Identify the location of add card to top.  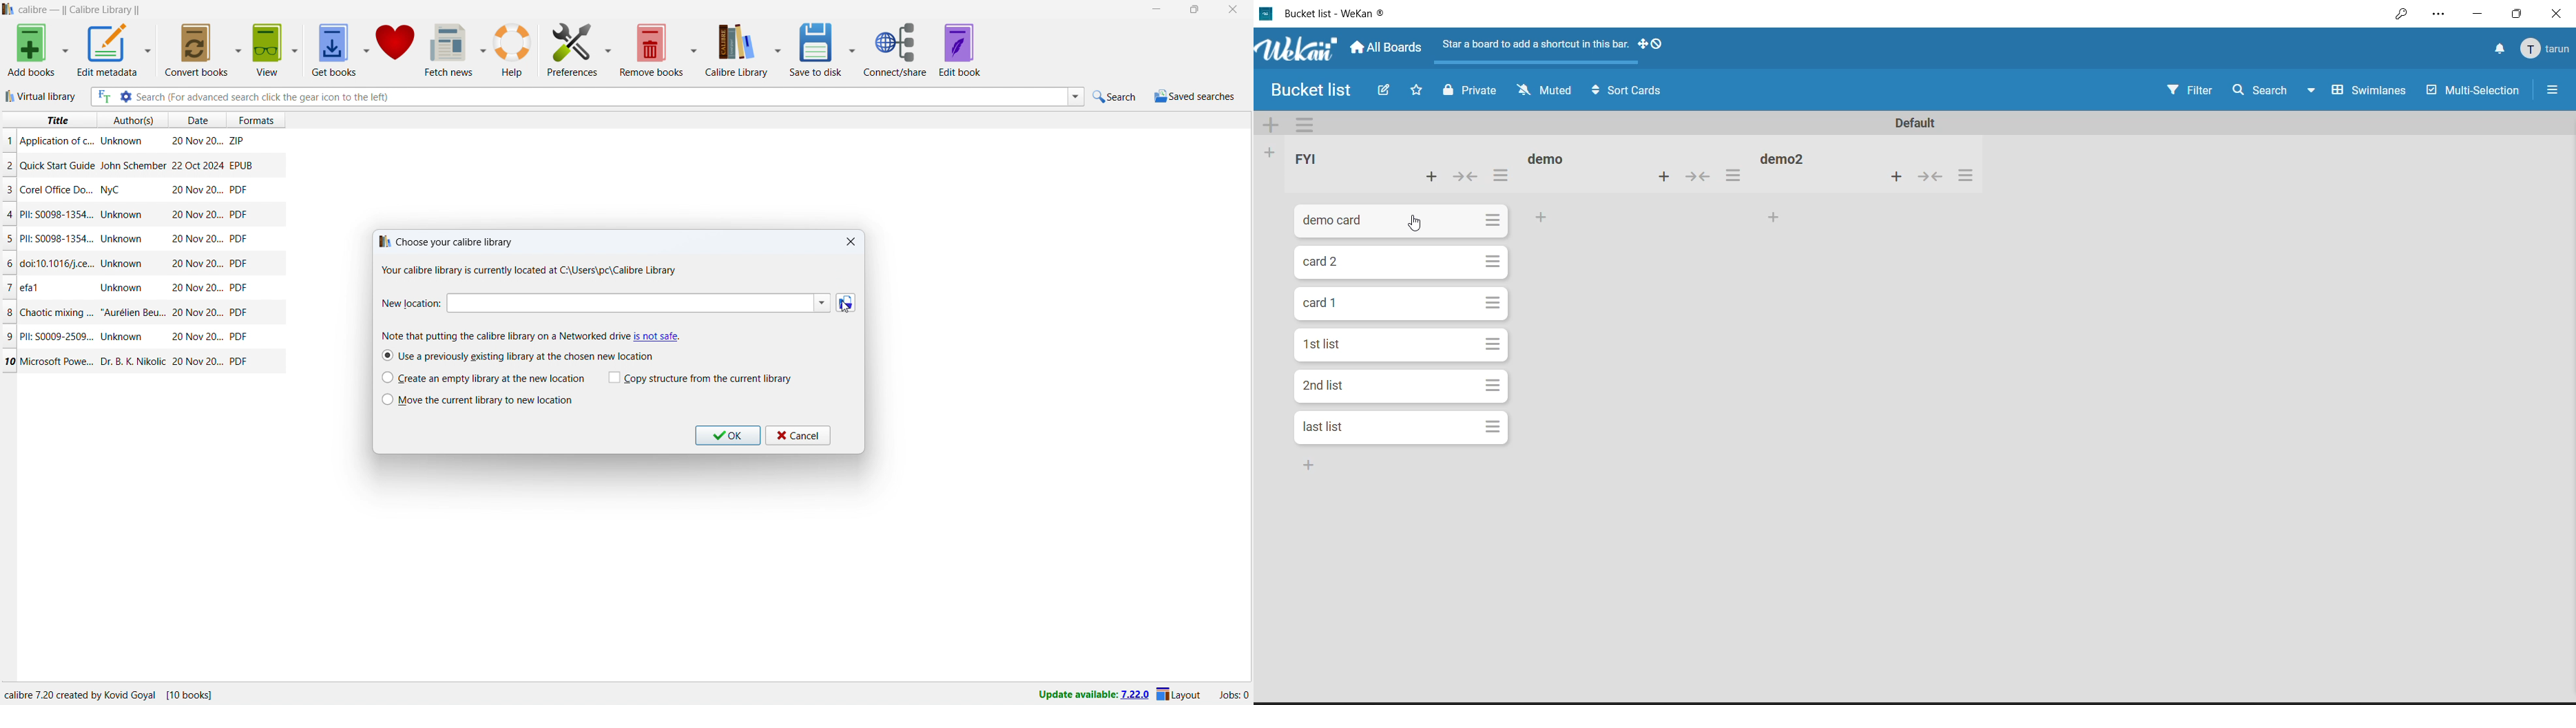
(1897, 176).